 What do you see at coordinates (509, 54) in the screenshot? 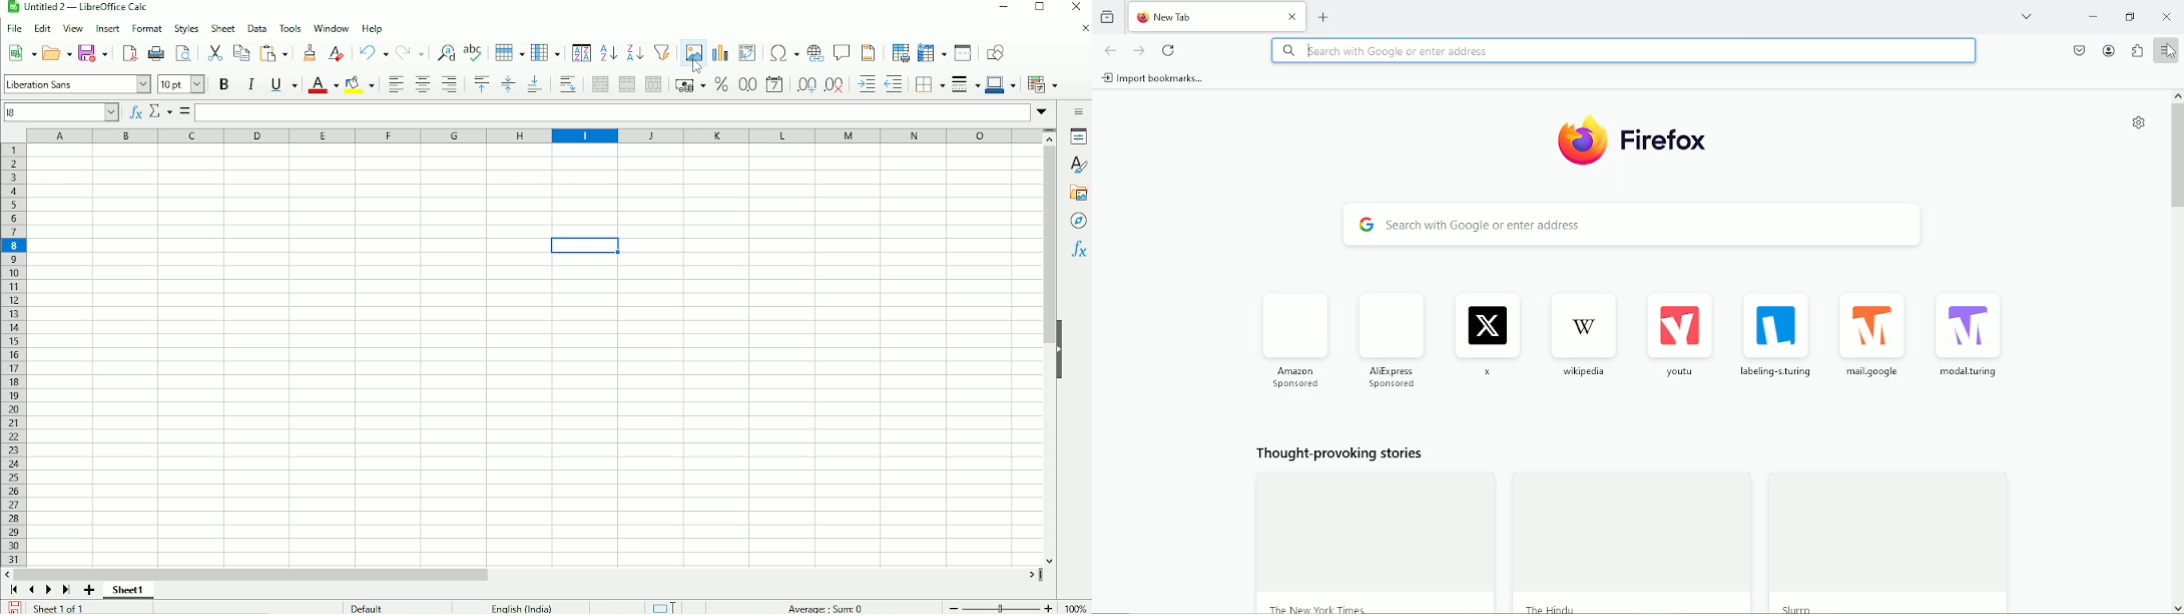
I see `Rows` at bounding box center [509, 54].